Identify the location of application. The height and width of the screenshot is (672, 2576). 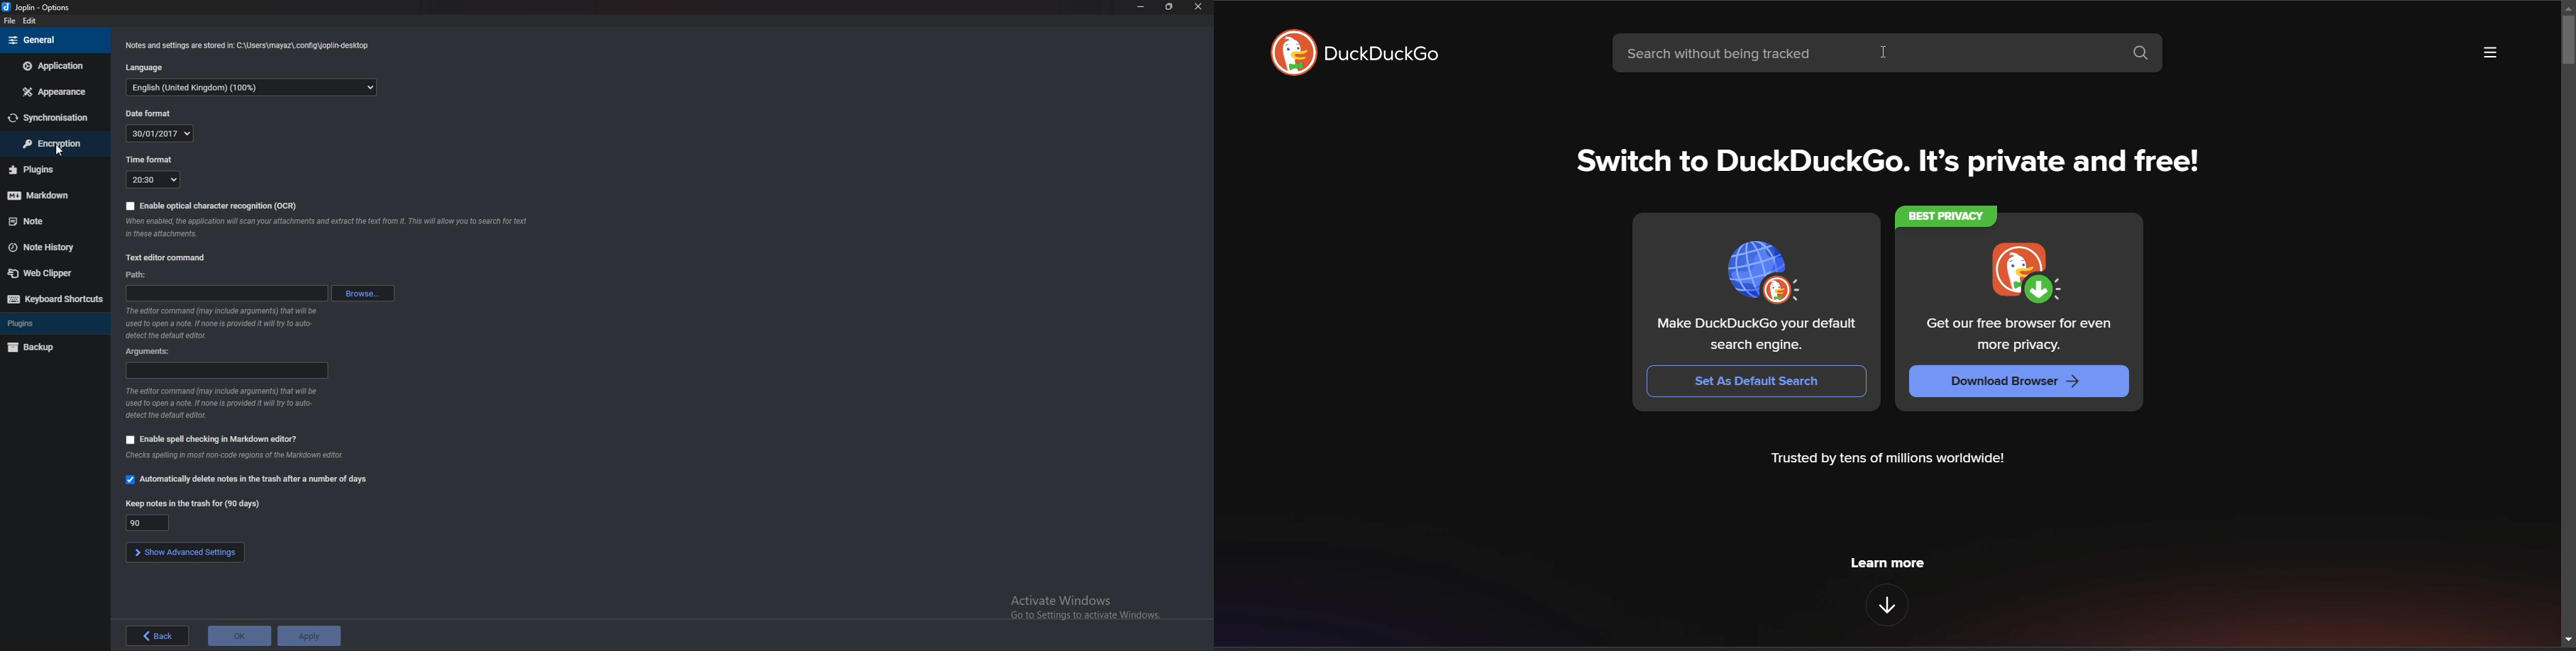
(52, 66).